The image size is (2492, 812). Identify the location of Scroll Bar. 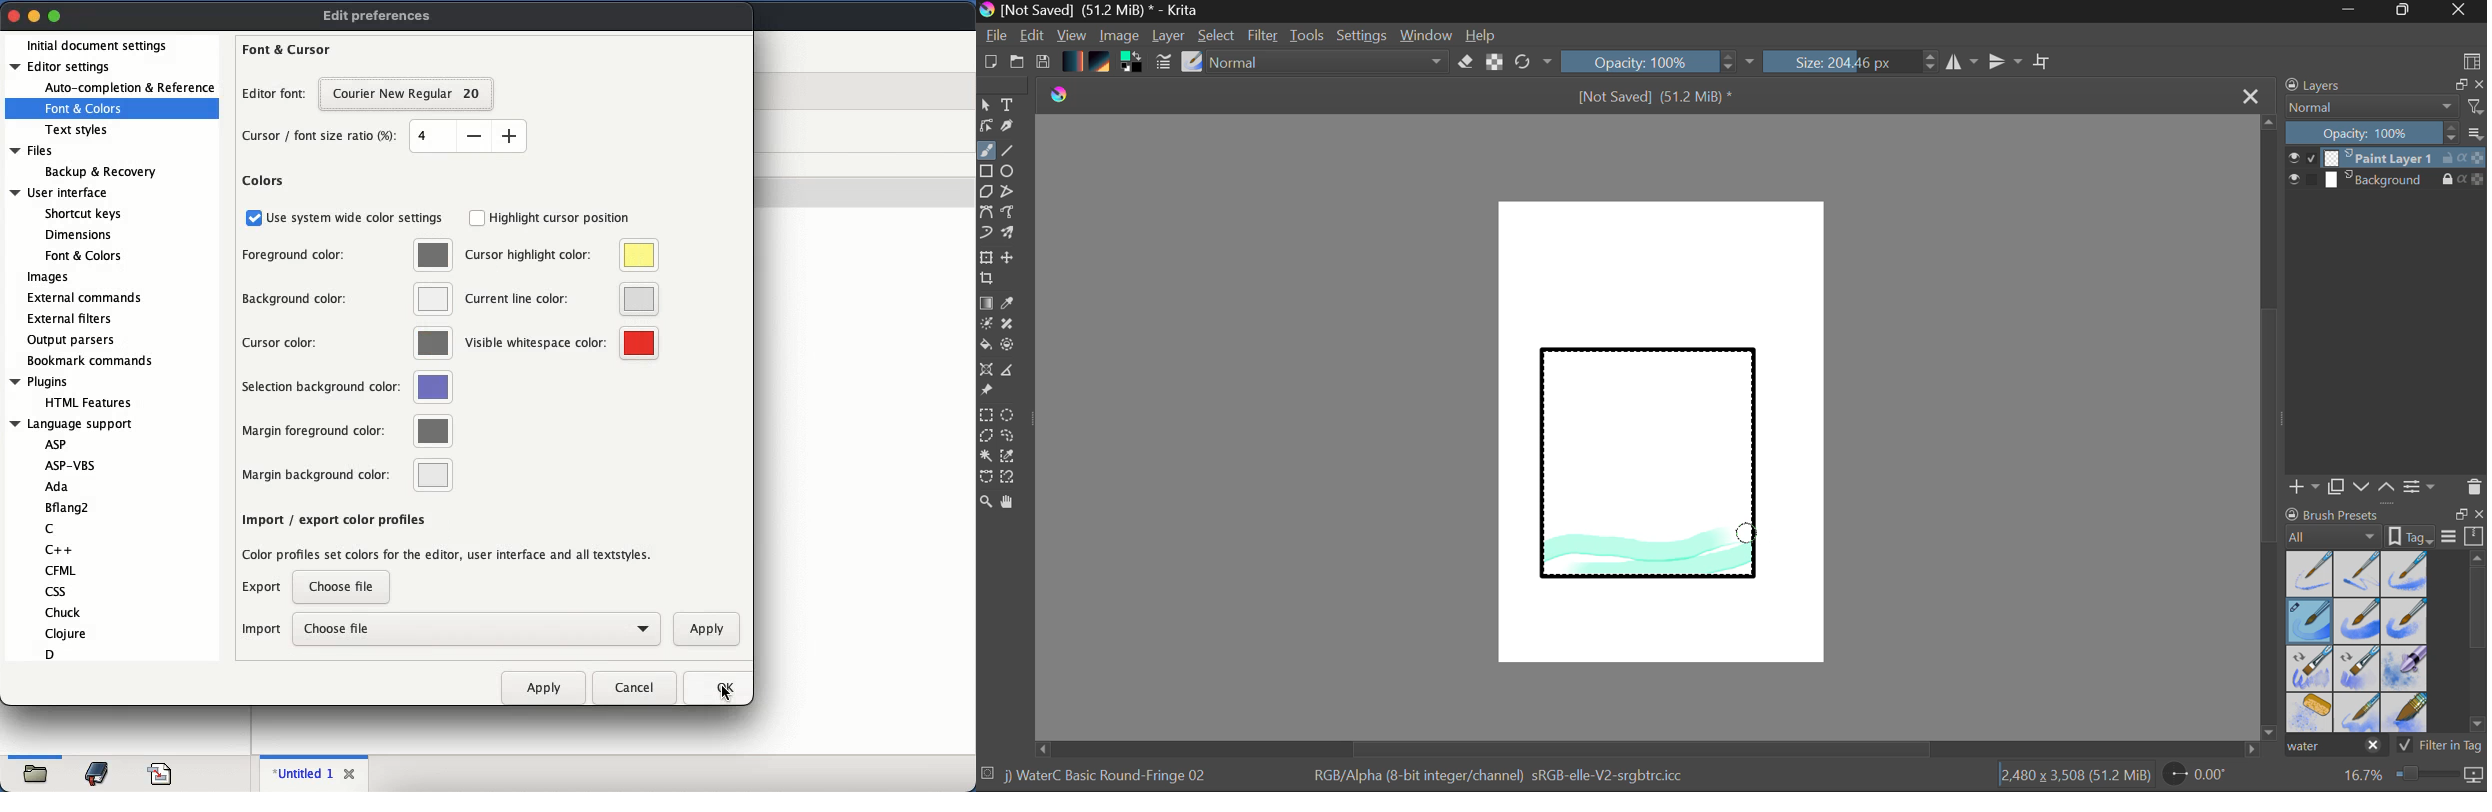
(2270, 429).